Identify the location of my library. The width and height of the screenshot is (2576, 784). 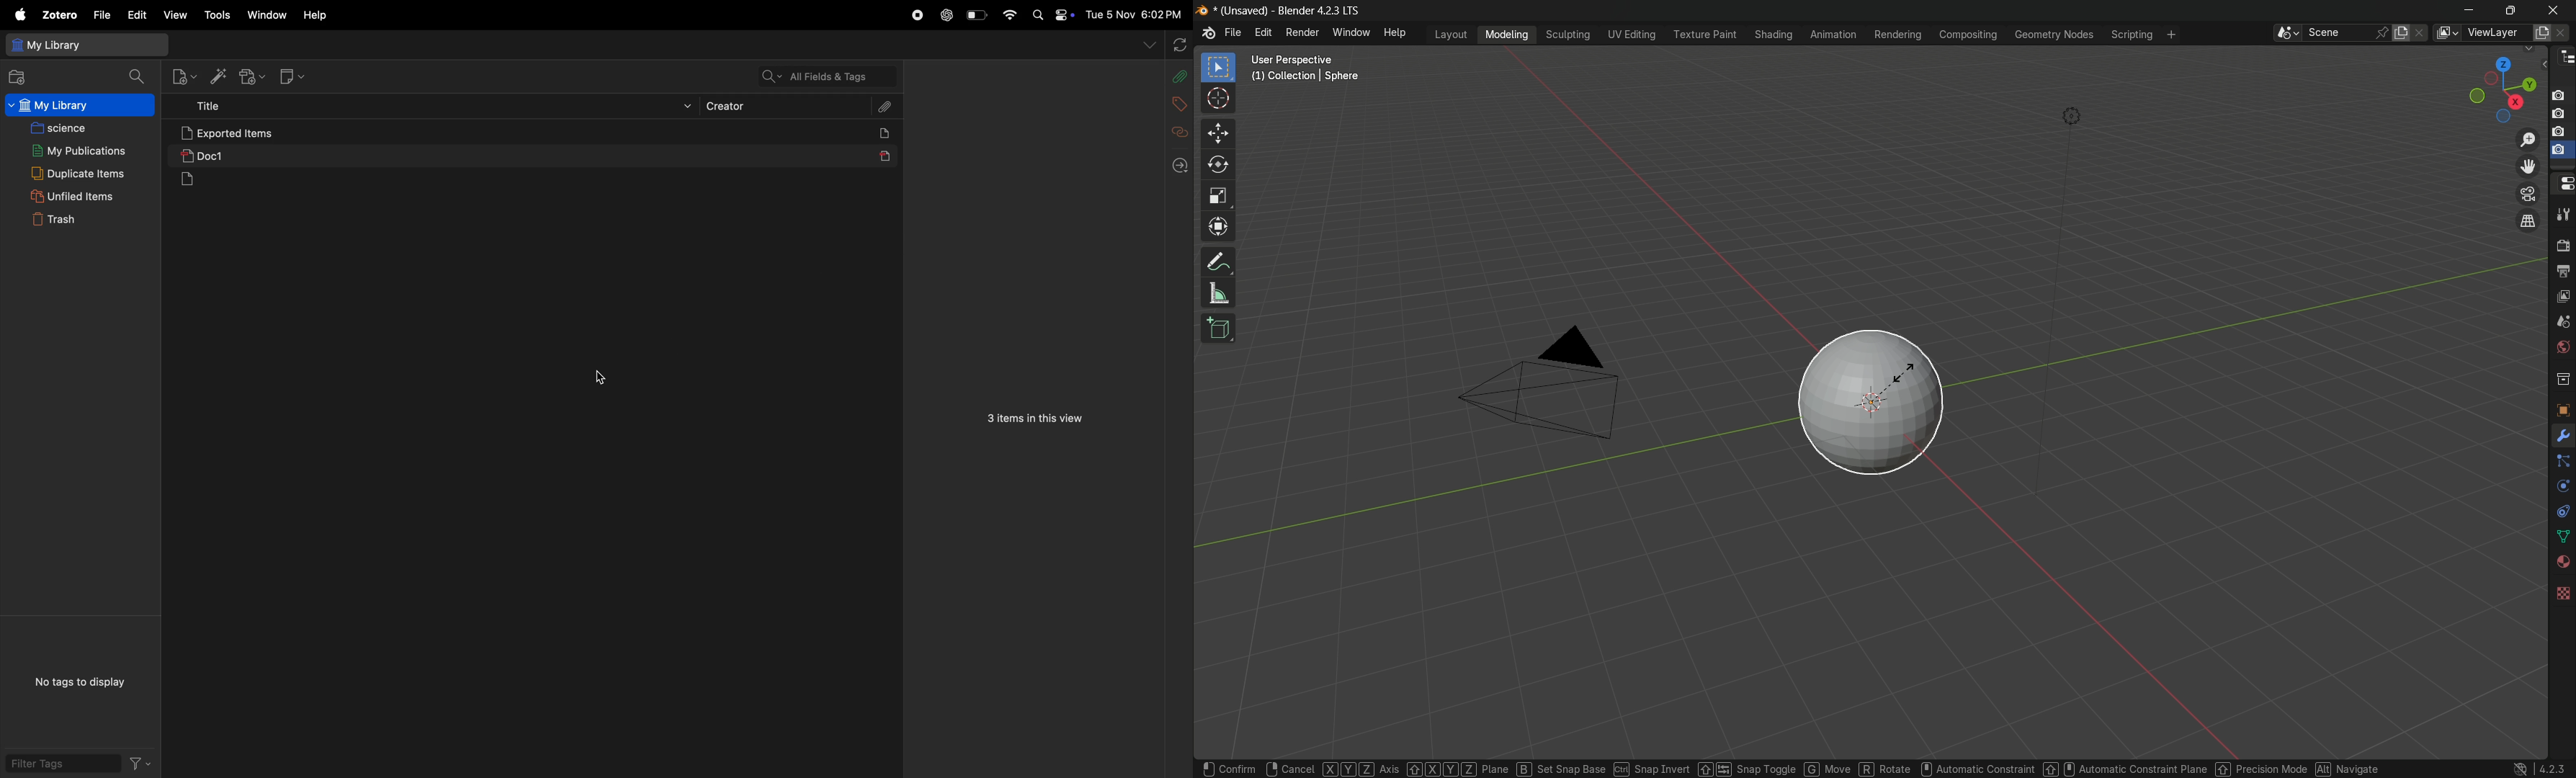
(81, 46).